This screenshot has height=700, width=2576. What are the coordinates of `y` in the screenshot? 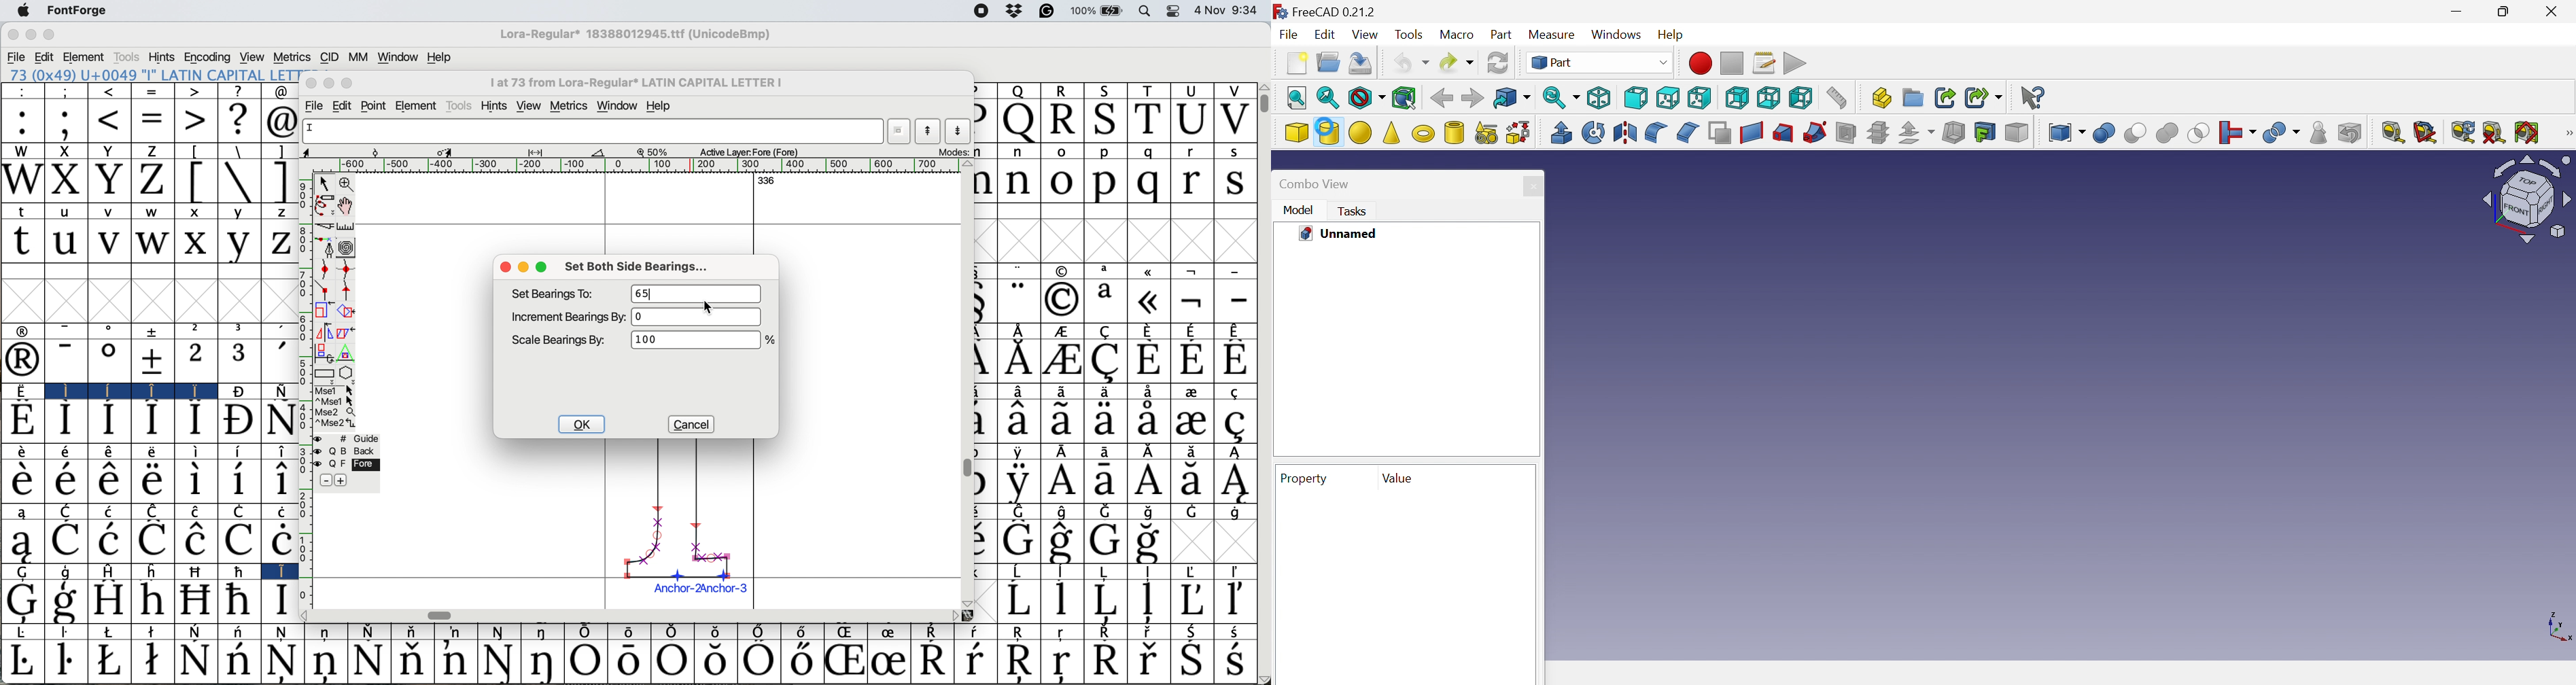 It's located at (238, 243).